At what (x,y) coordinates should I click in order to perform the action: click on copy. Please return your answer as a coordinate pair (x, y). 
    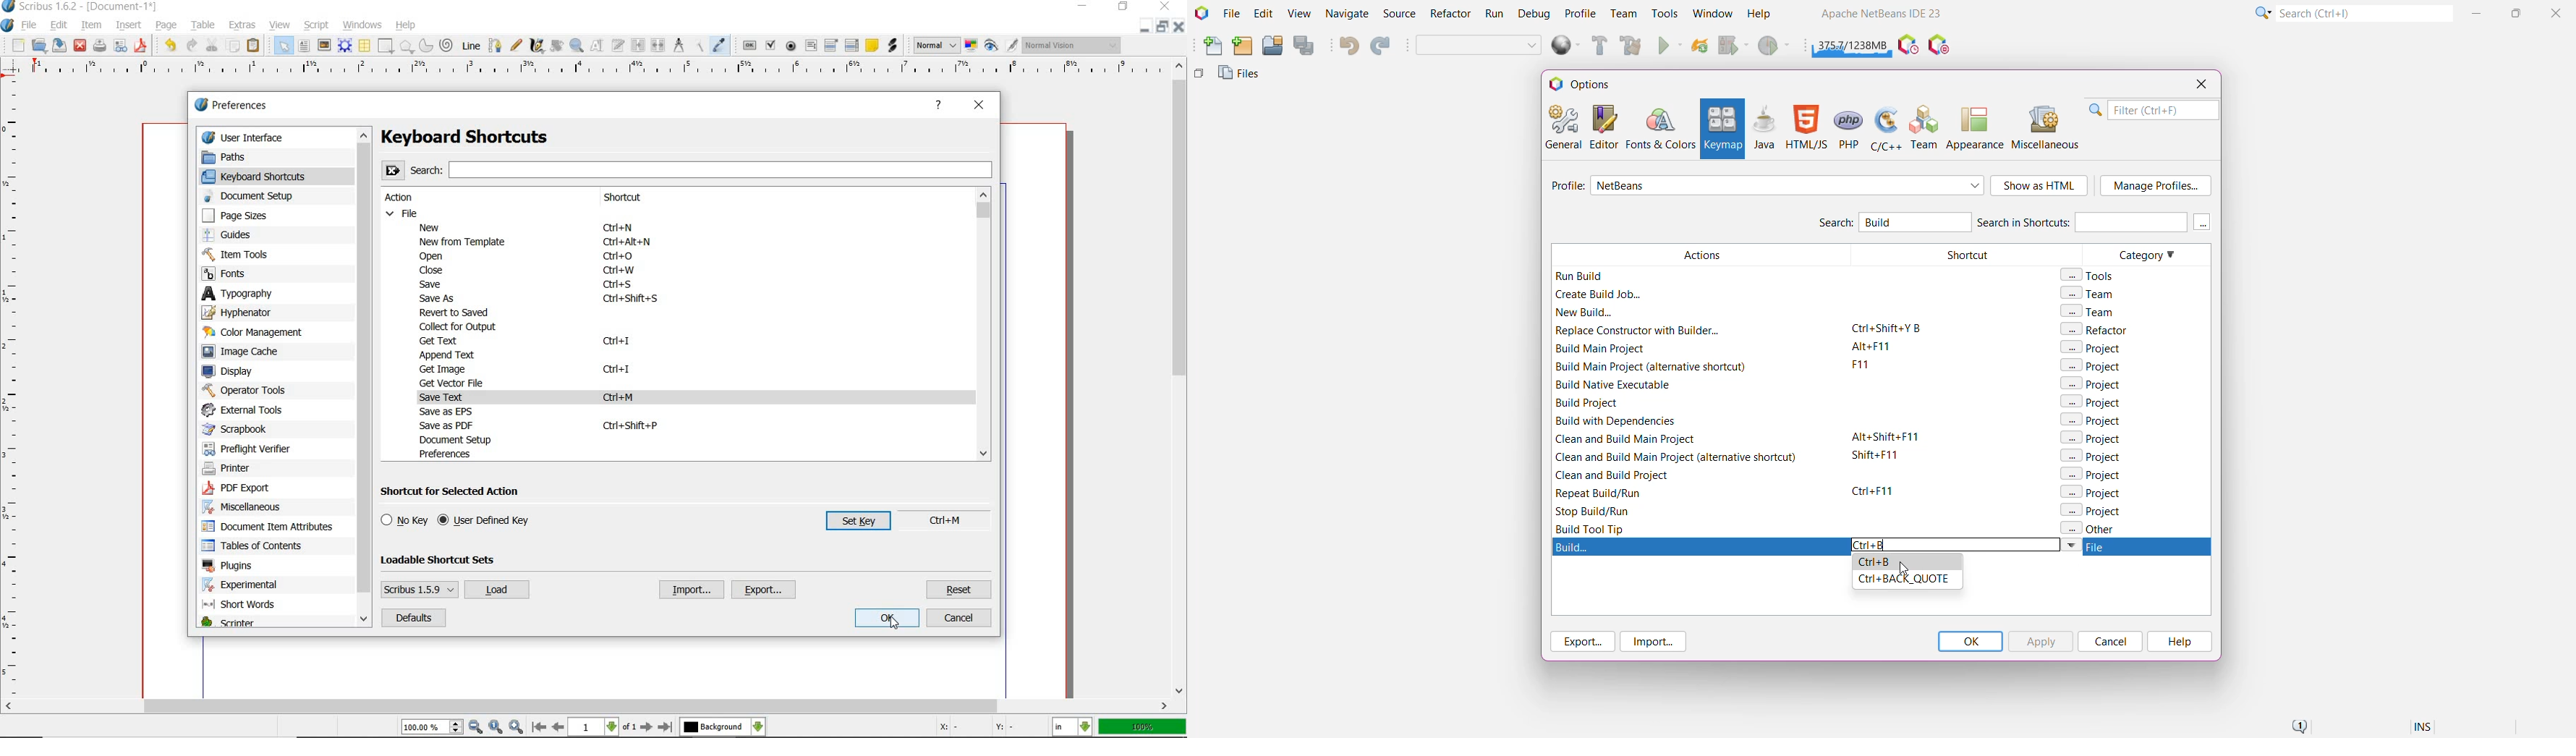
    Looking at the image, I should click on (233, 46).